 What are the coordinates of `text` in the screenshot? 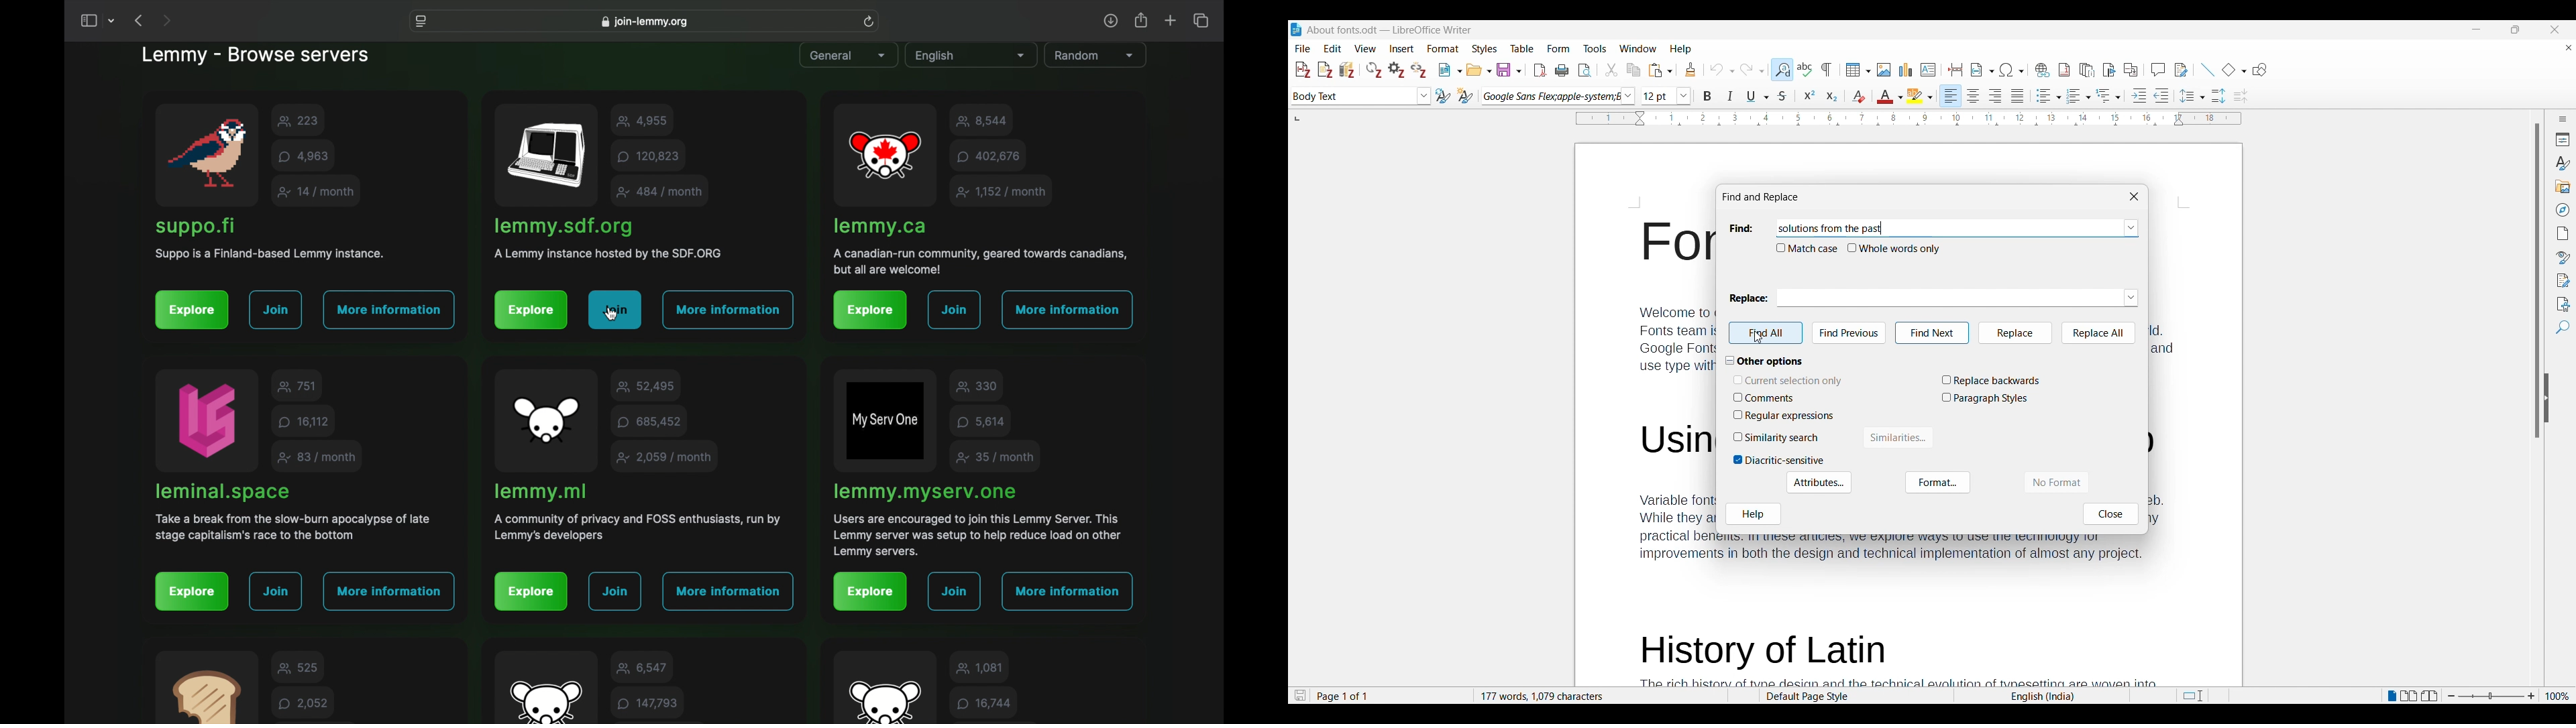 It's located at (1944, 556).